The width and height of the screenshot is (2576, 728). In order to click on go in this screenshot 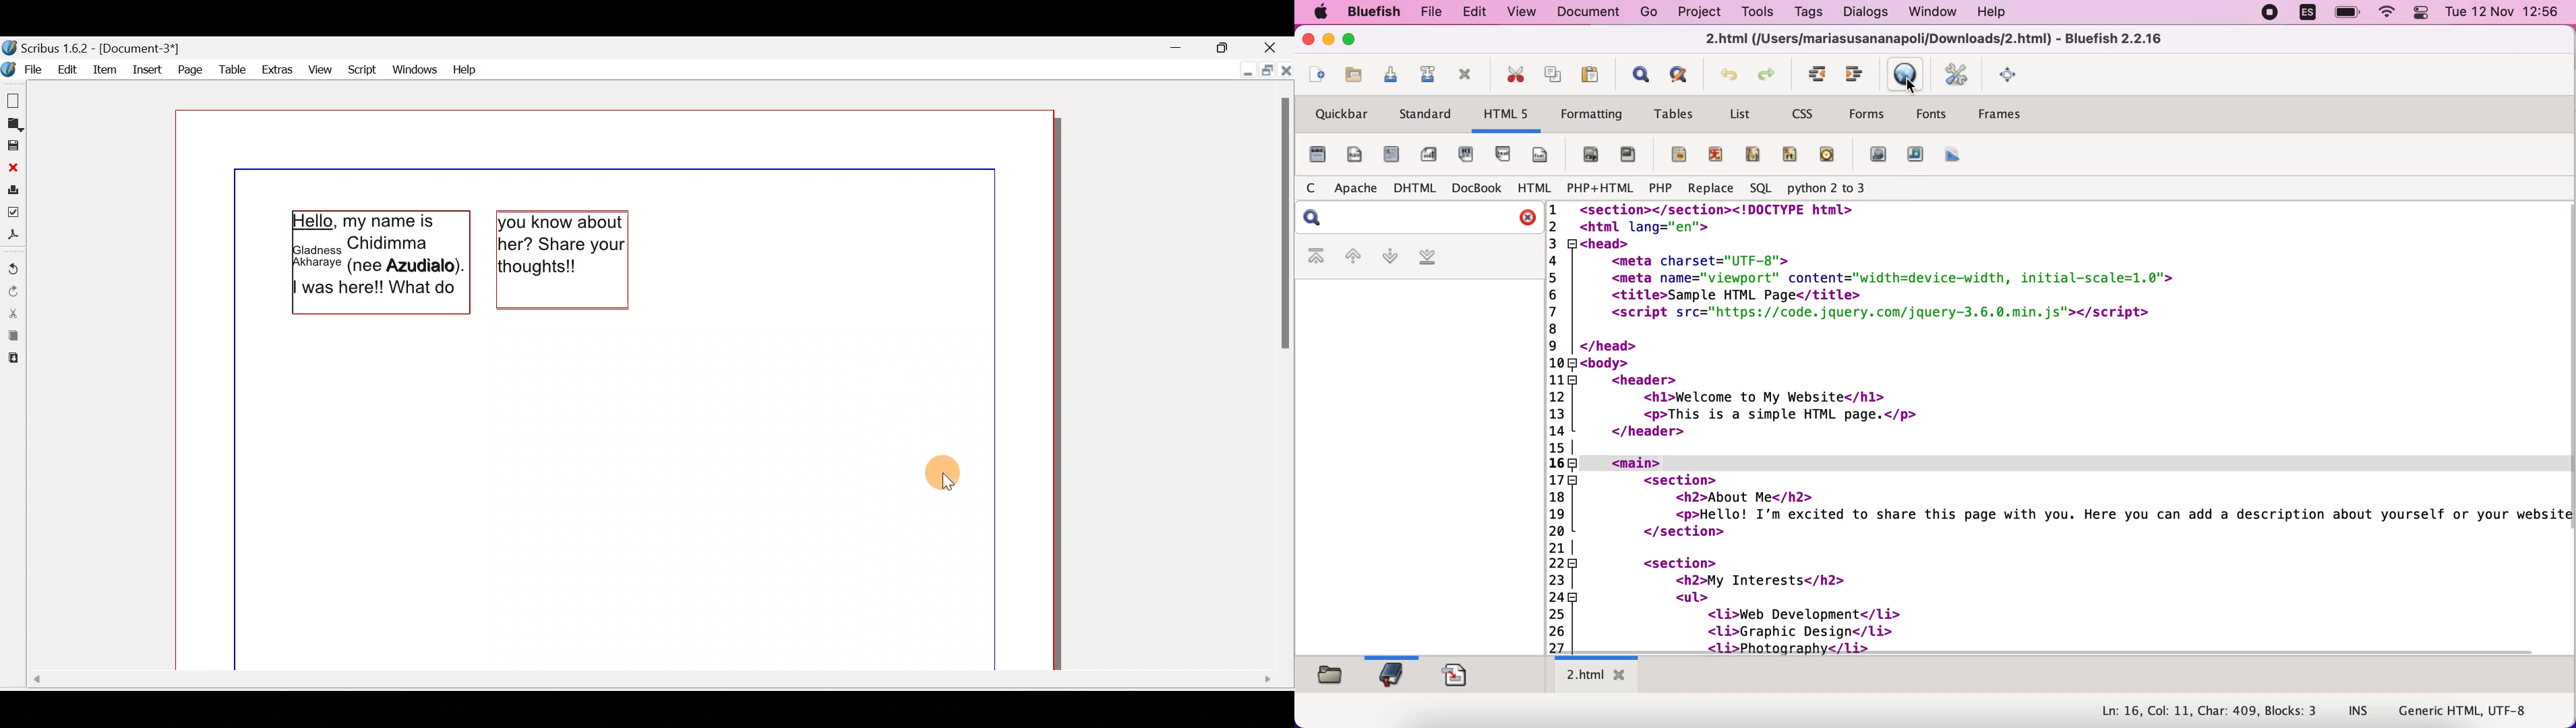, I will do `click(1650, 14)`.